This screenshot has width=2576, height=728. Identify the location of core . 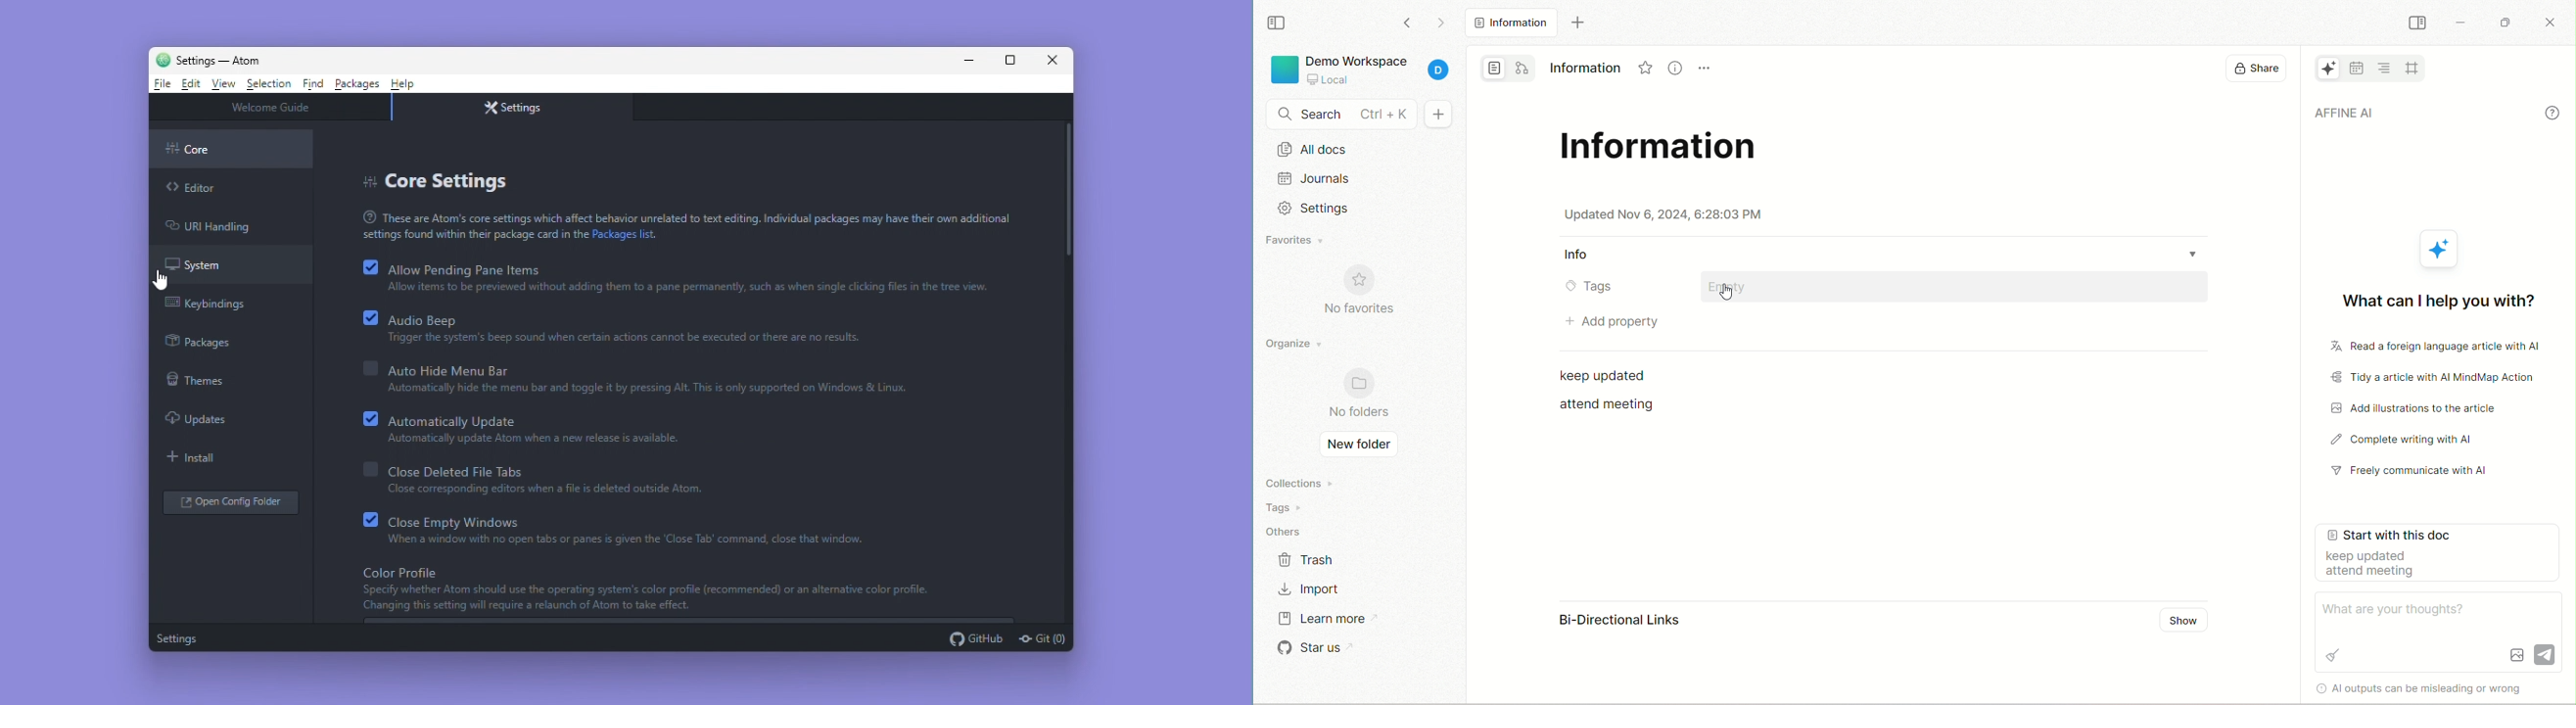
(233, 150).